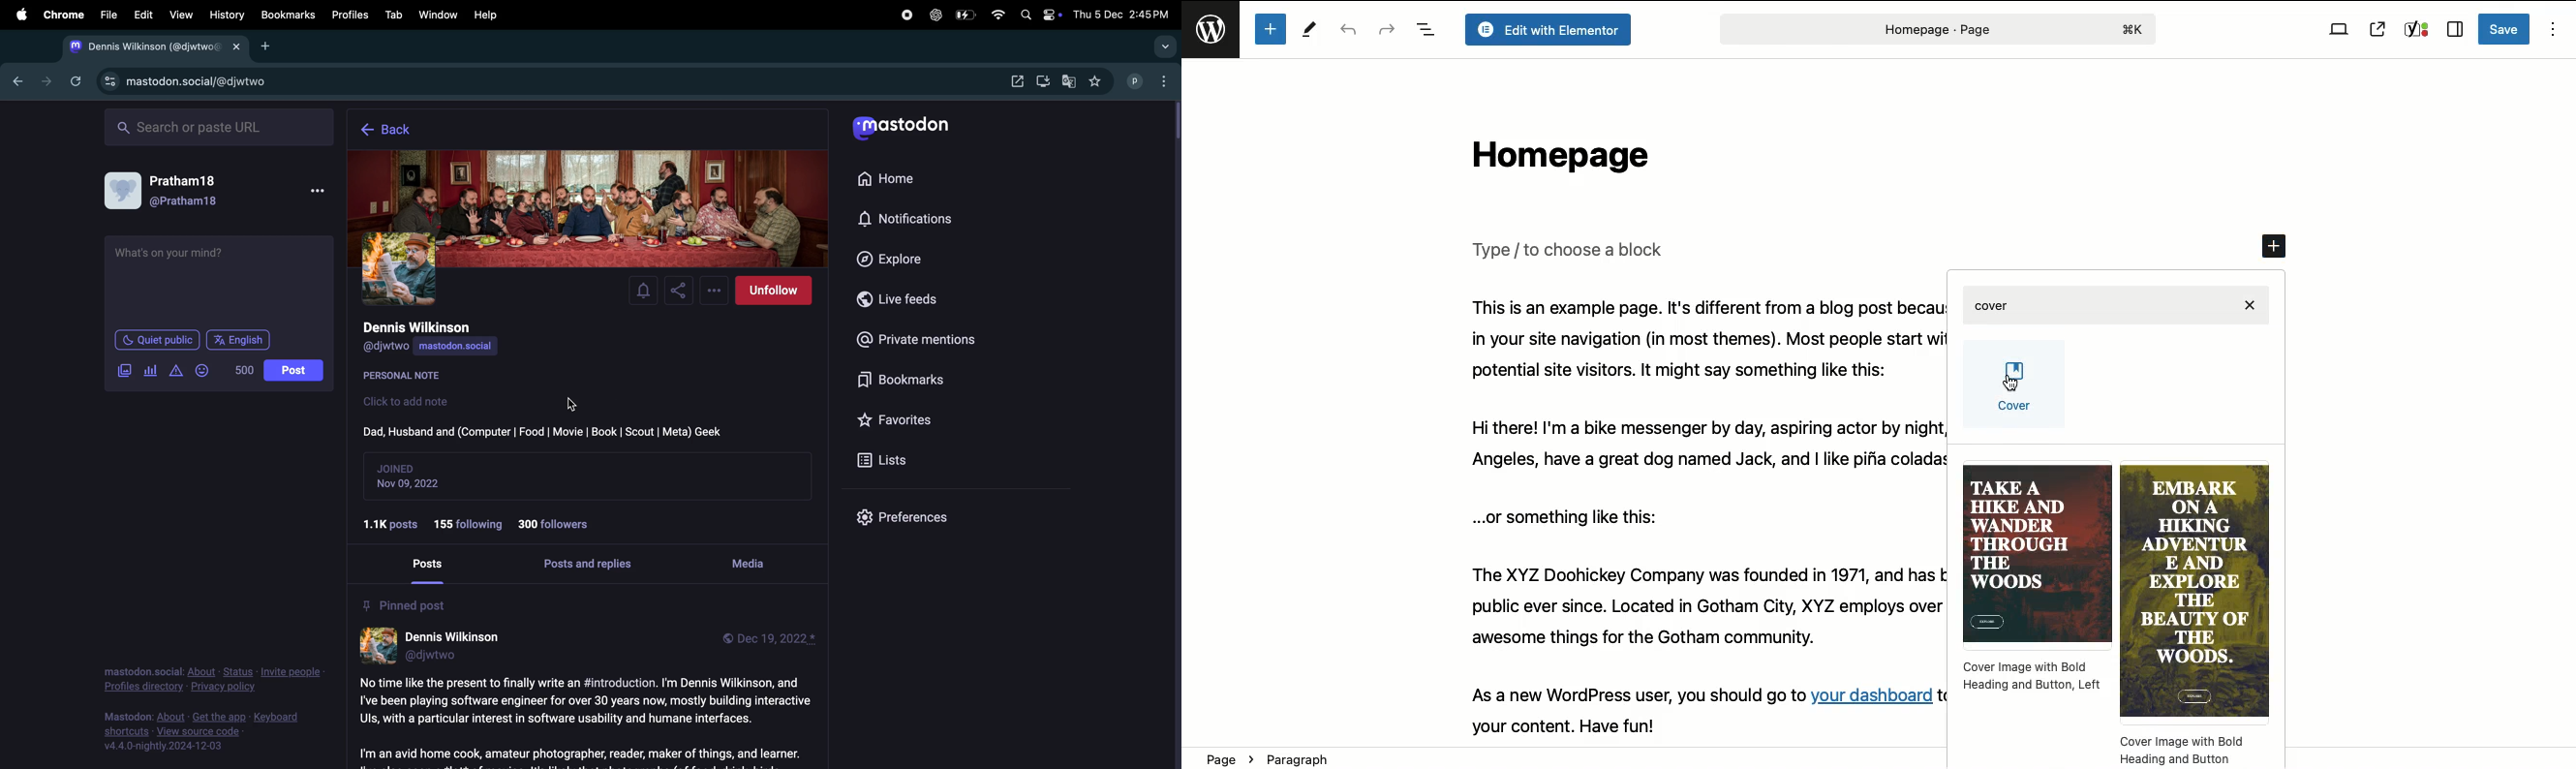 This screenshot has height=784, width=2576. What do you see at coordinates (64, 14) in the screenshot?
I see `chrome` at bounding box center [64, 14].